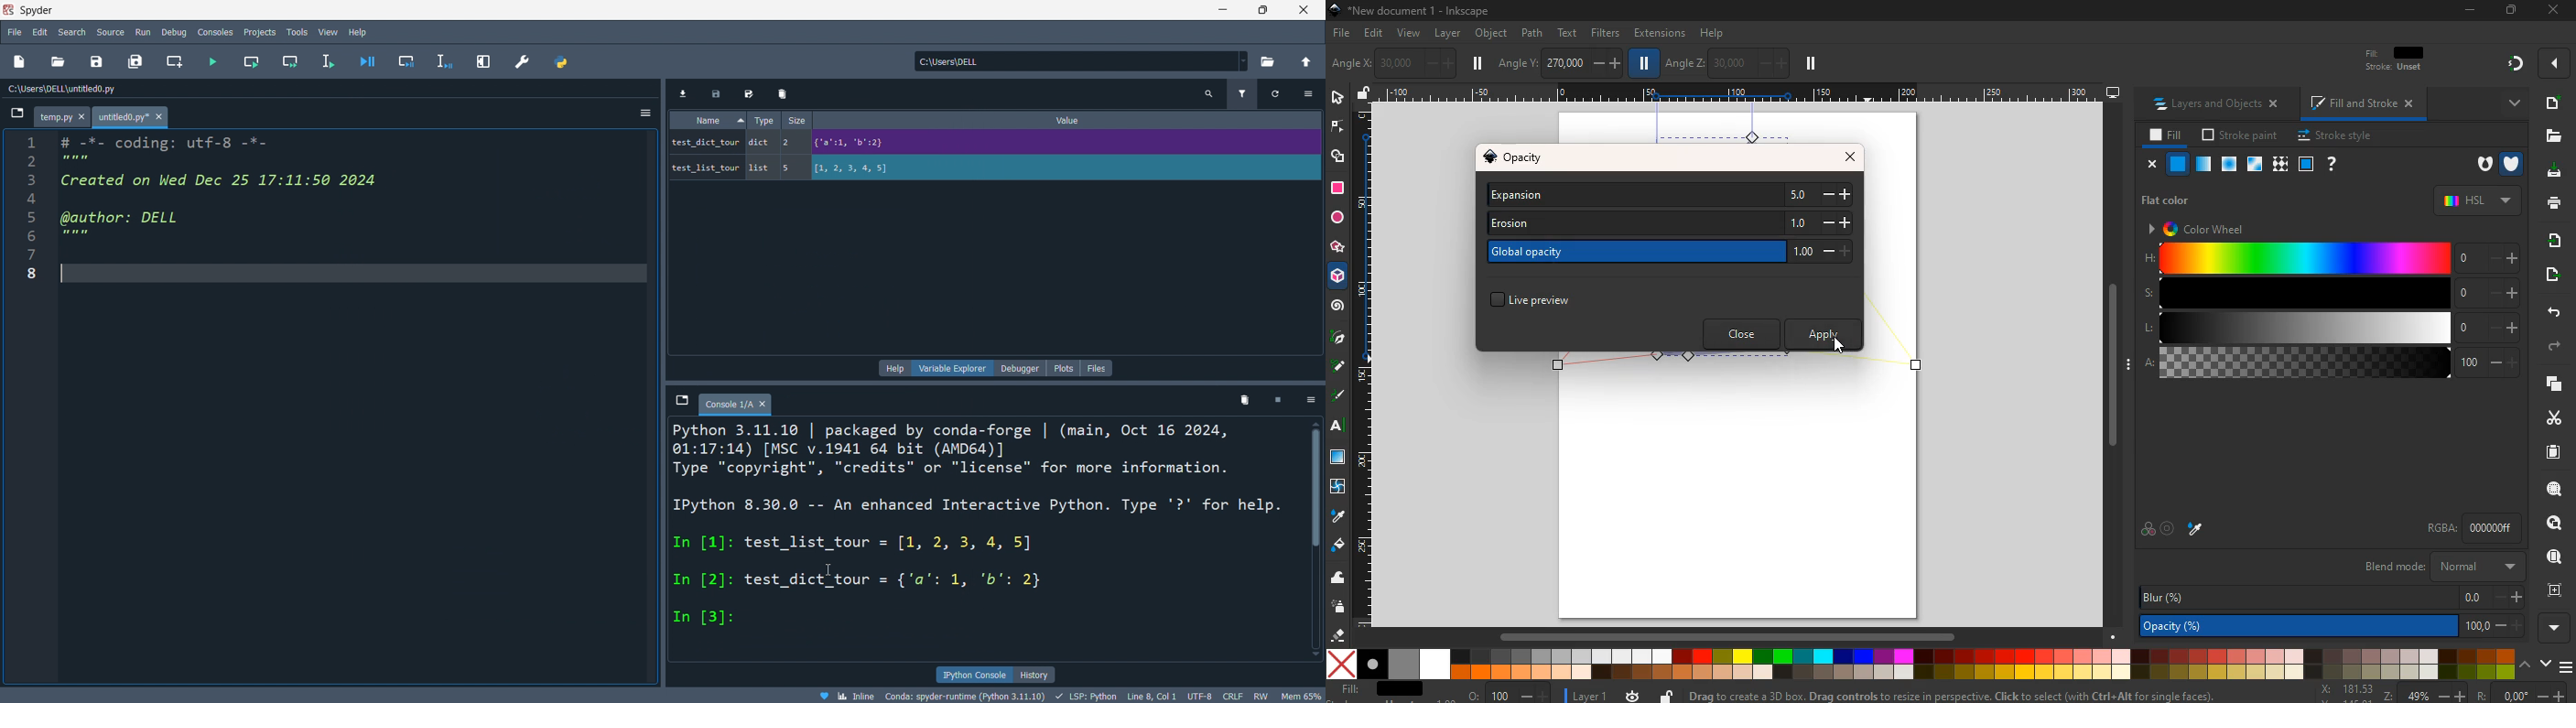 The image size is (2576, 728). What do you see at coordinates (2171, 200) in the screenshot?
I see `flat color` at bounding box center [2171, 200].